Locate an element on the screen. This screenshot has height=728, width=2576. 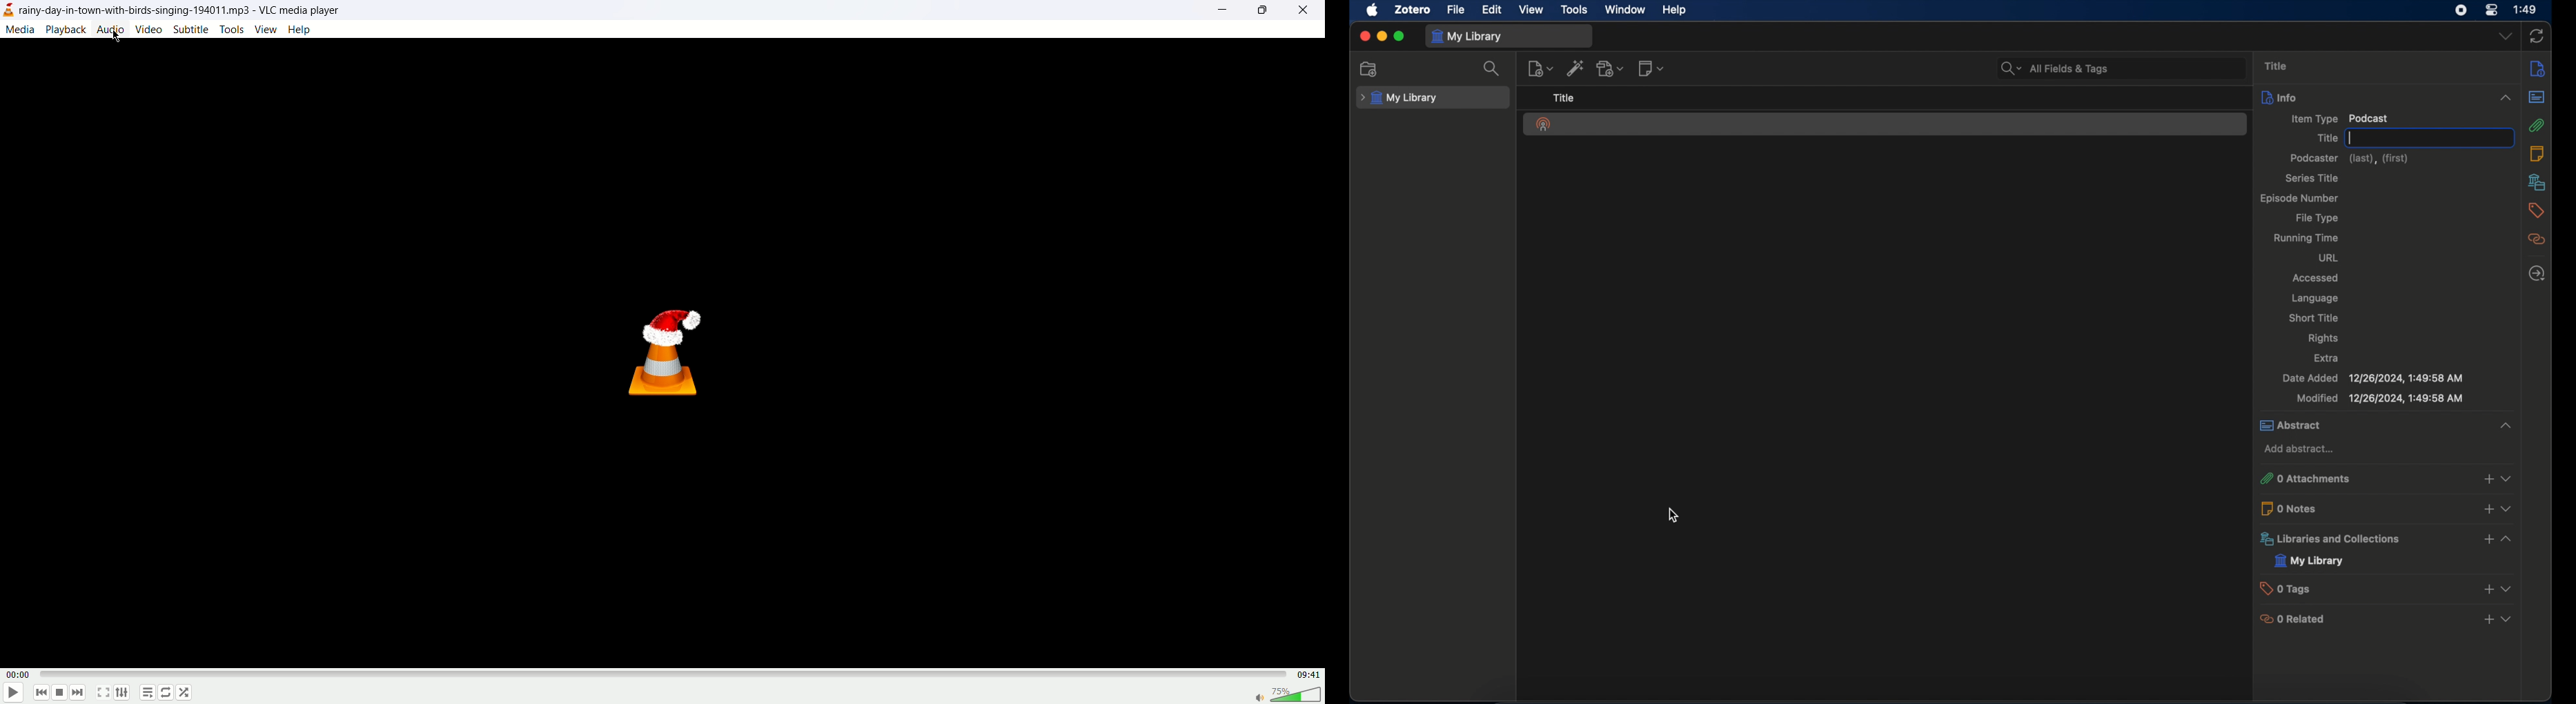
podcast is located at coordinates (1544, 125).